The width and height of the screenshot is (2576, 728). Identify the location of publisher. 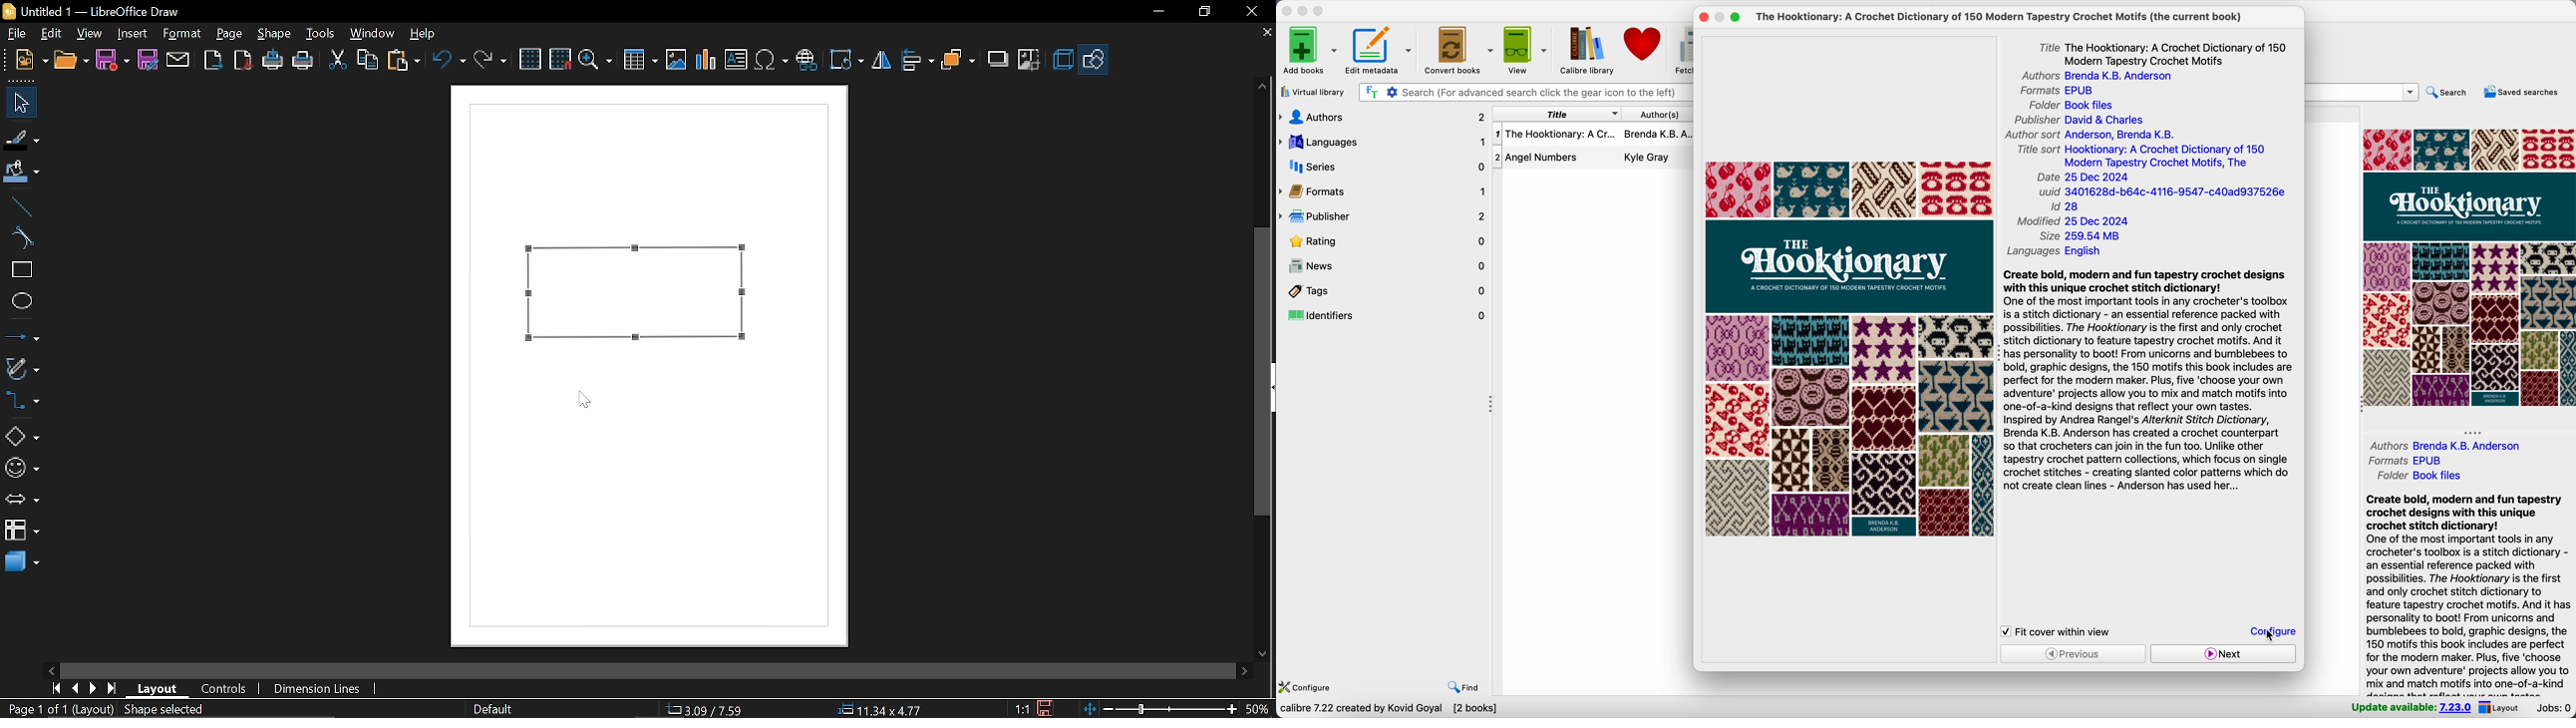
(2079, 120).